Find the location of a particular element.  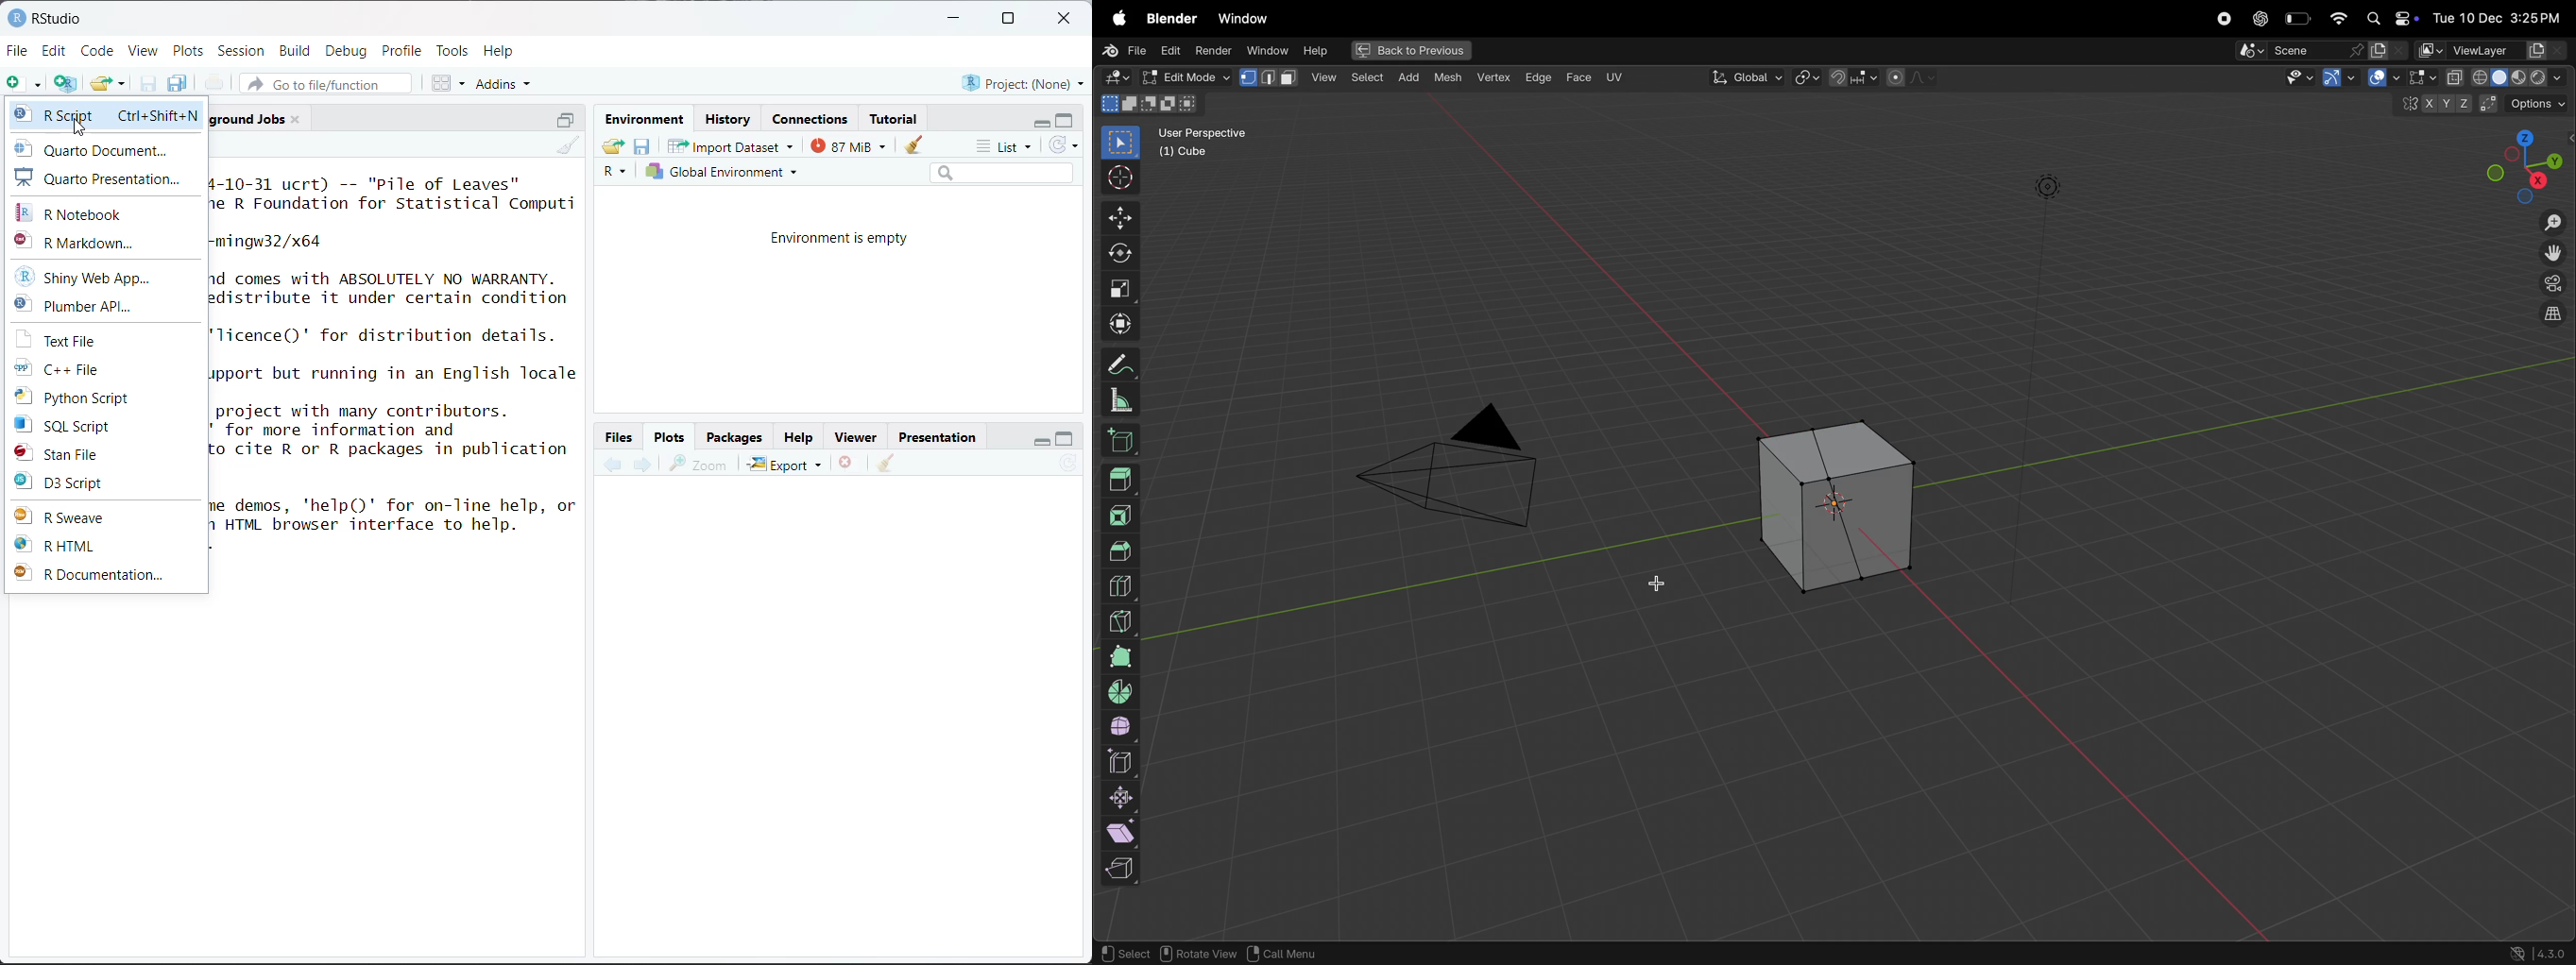

Tutorial is located at coordinates (896, 116).